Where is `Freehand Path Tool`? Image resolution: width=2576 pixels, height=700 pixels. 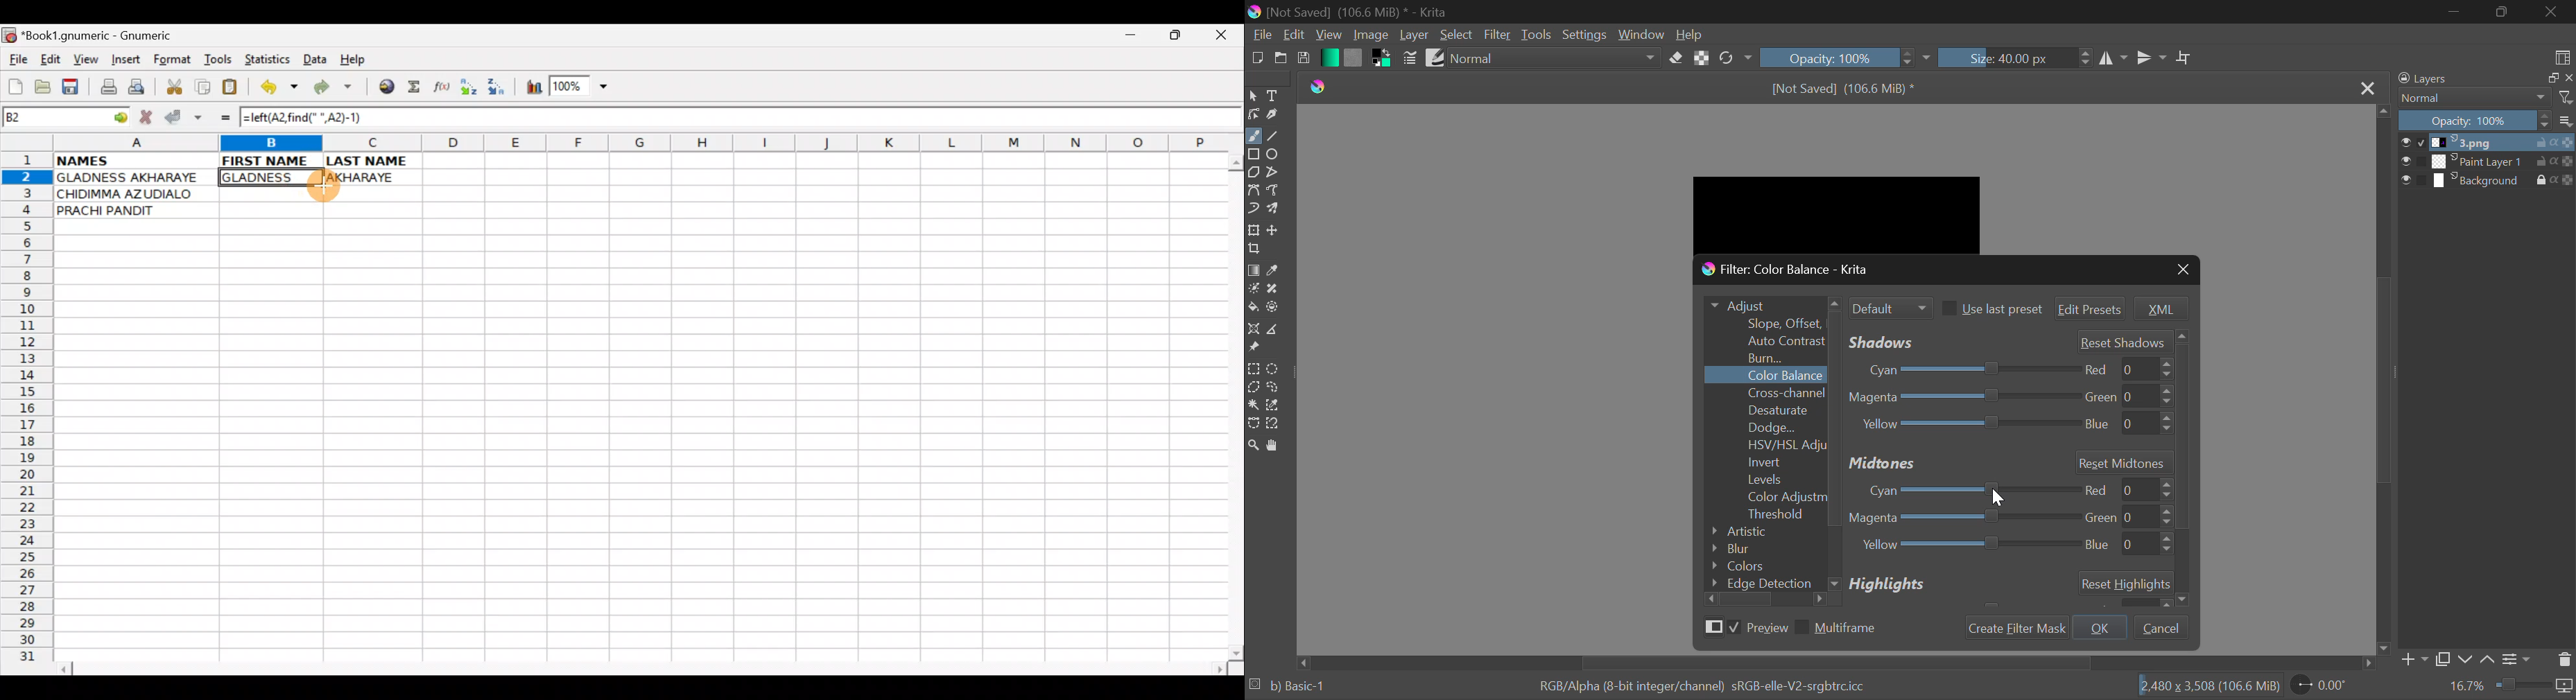
Freehand Path Tool is located at coordinates (1277, 191).